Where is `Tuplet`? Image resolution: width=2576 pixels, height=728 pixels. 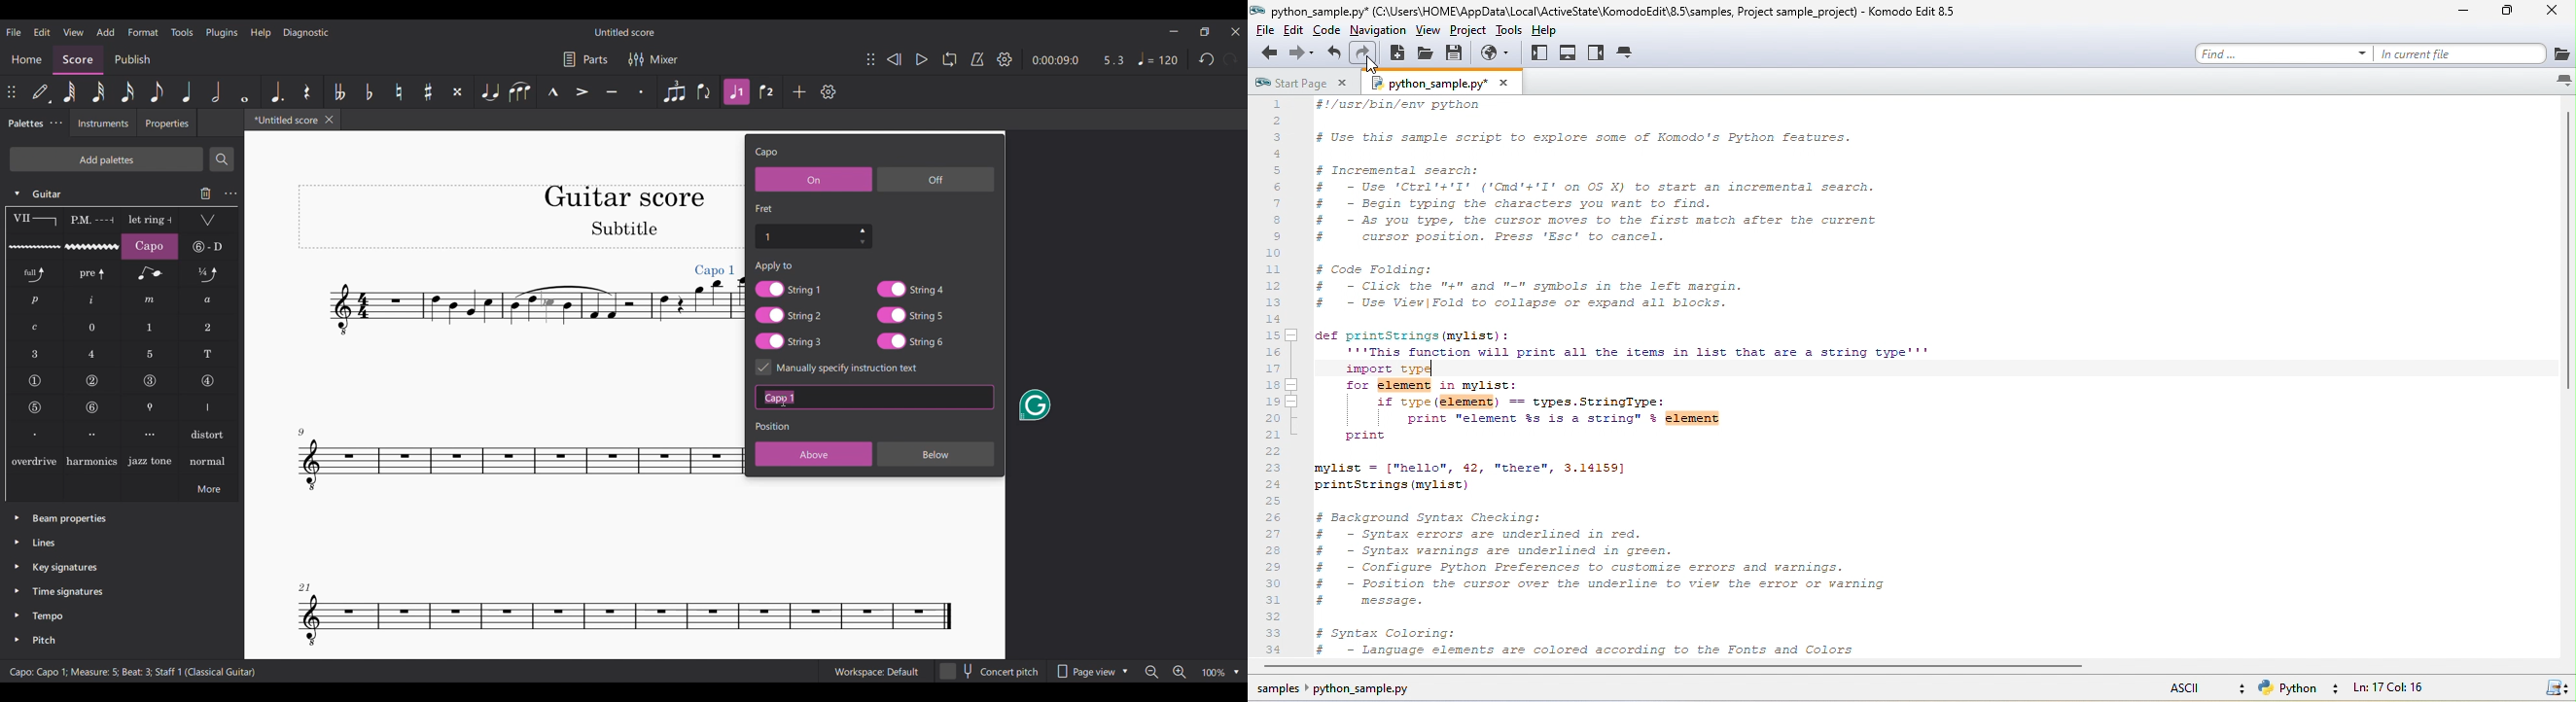
Tuplet is located at coordinates (673, 92).